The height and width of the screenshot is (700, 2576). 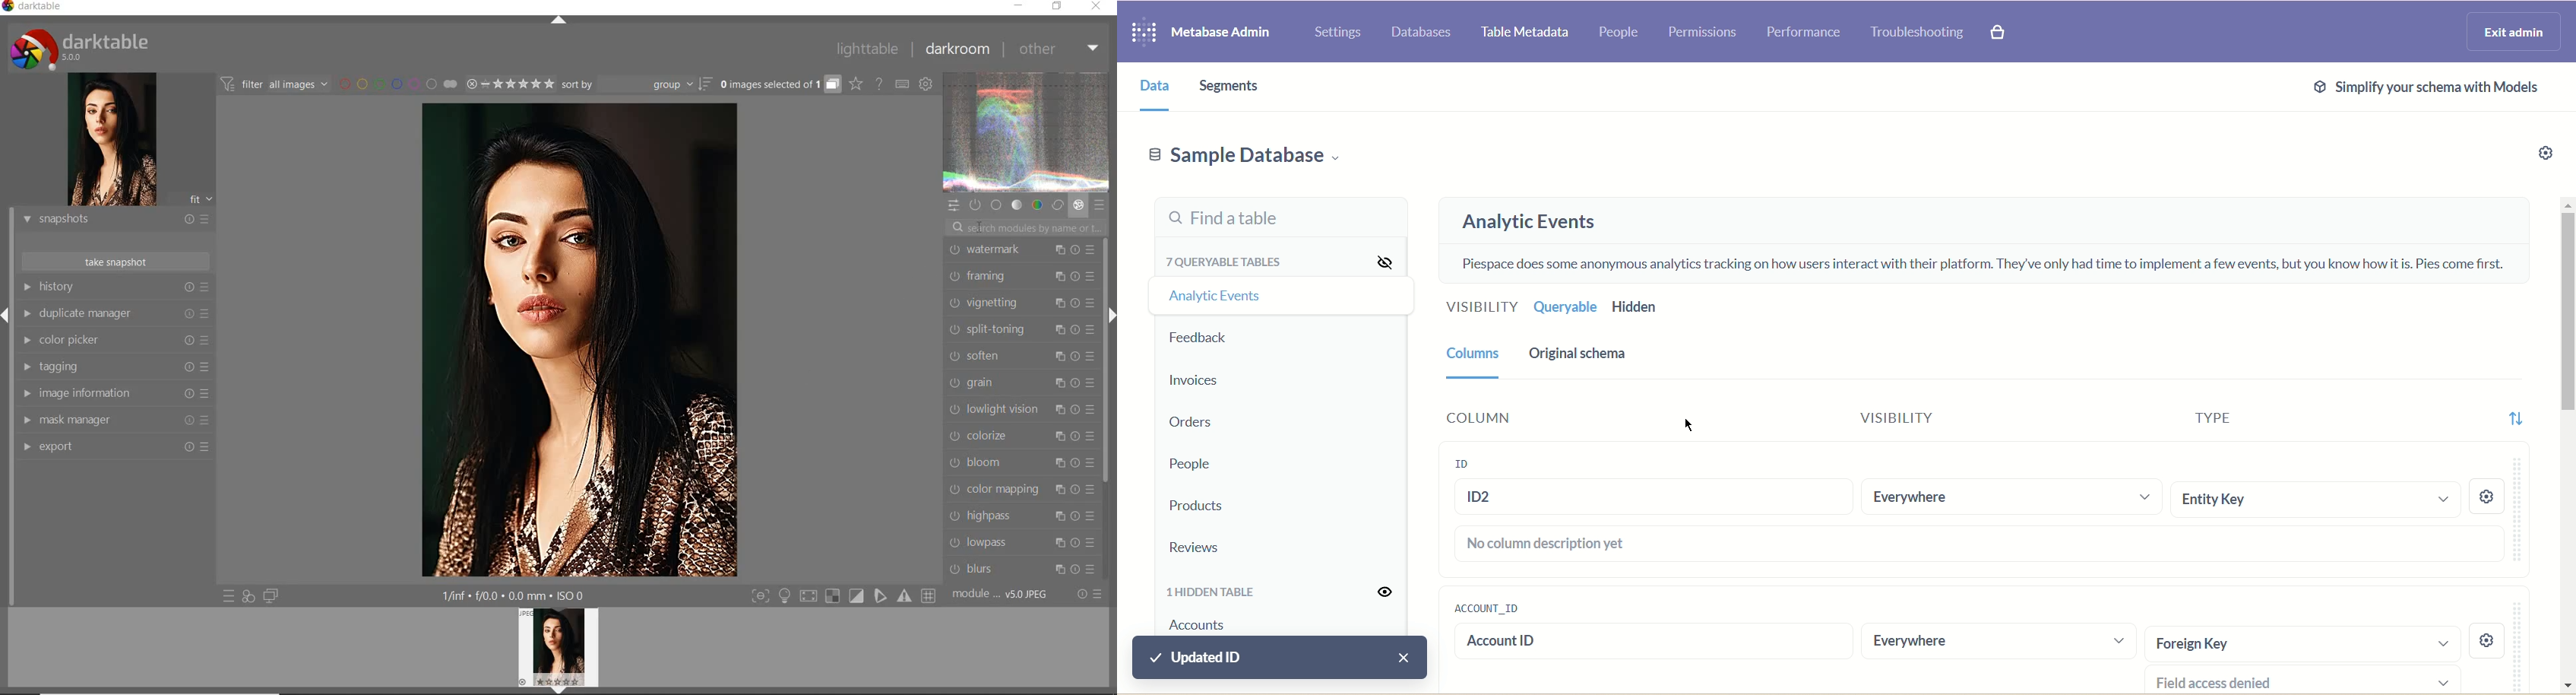 I want to click on Orders, so click(x=1189, y=421).